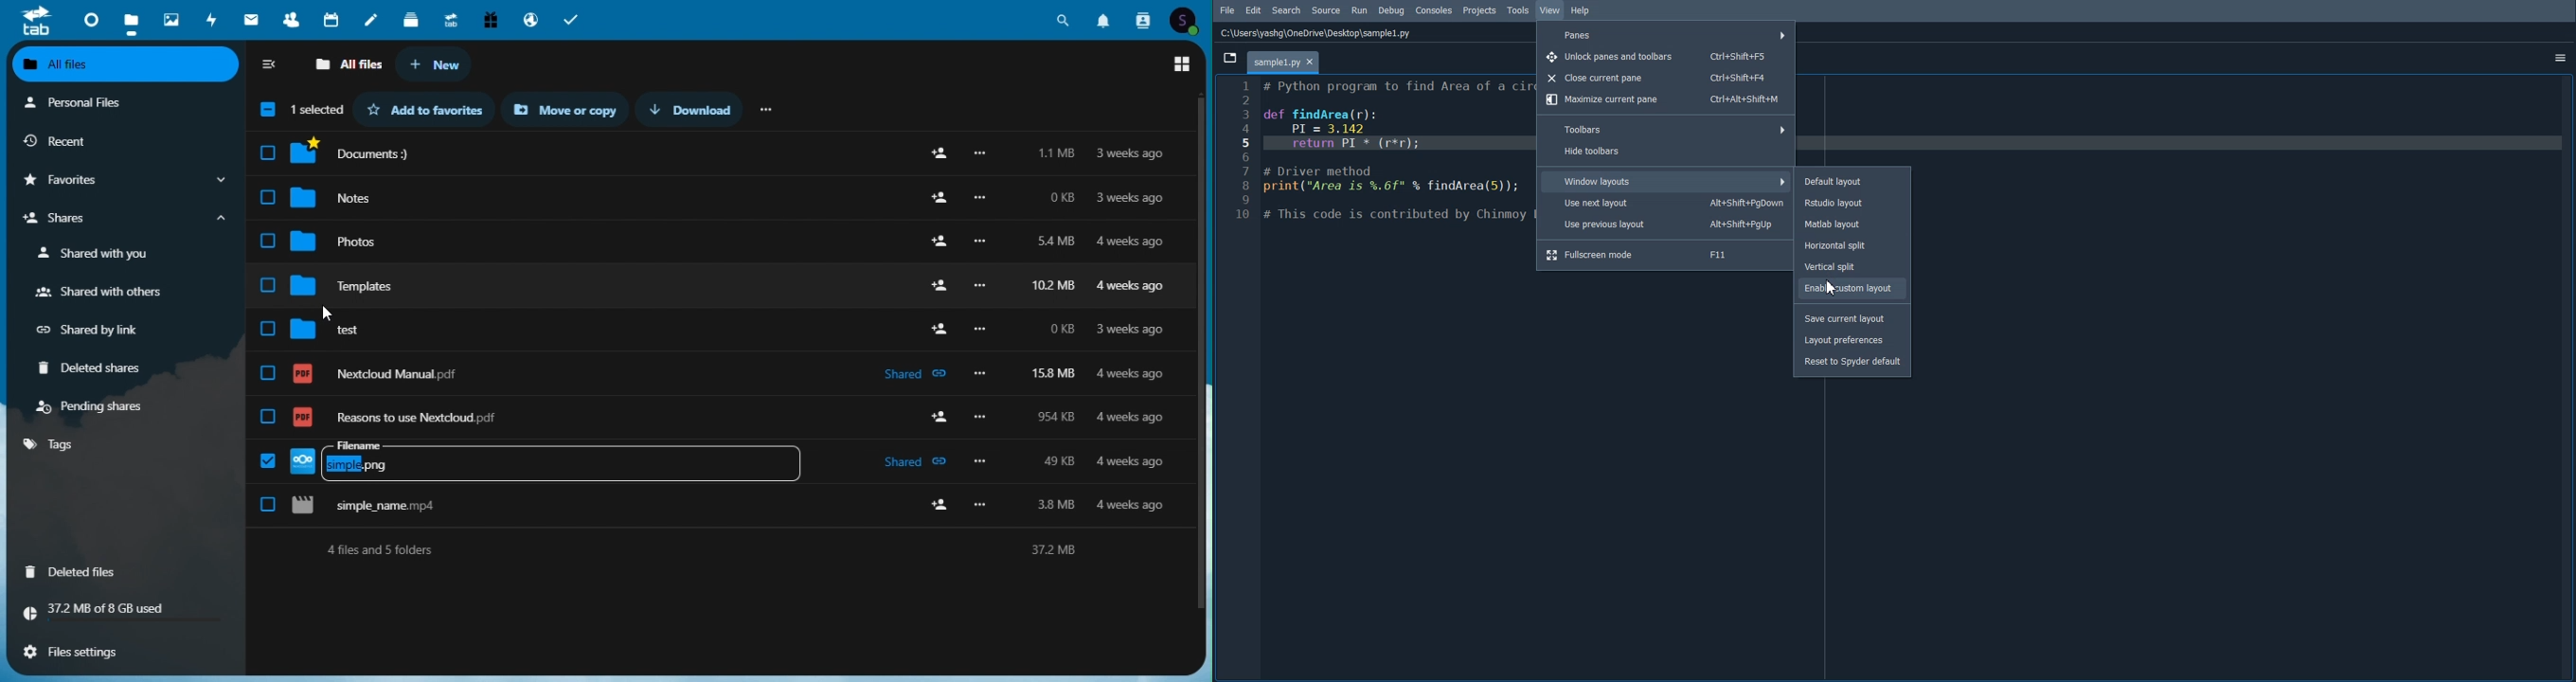 This screenshot has height=700, width=2576. Describe the element at coordinates (1391, 11) in the screenshot. I see `Debug` at that location.